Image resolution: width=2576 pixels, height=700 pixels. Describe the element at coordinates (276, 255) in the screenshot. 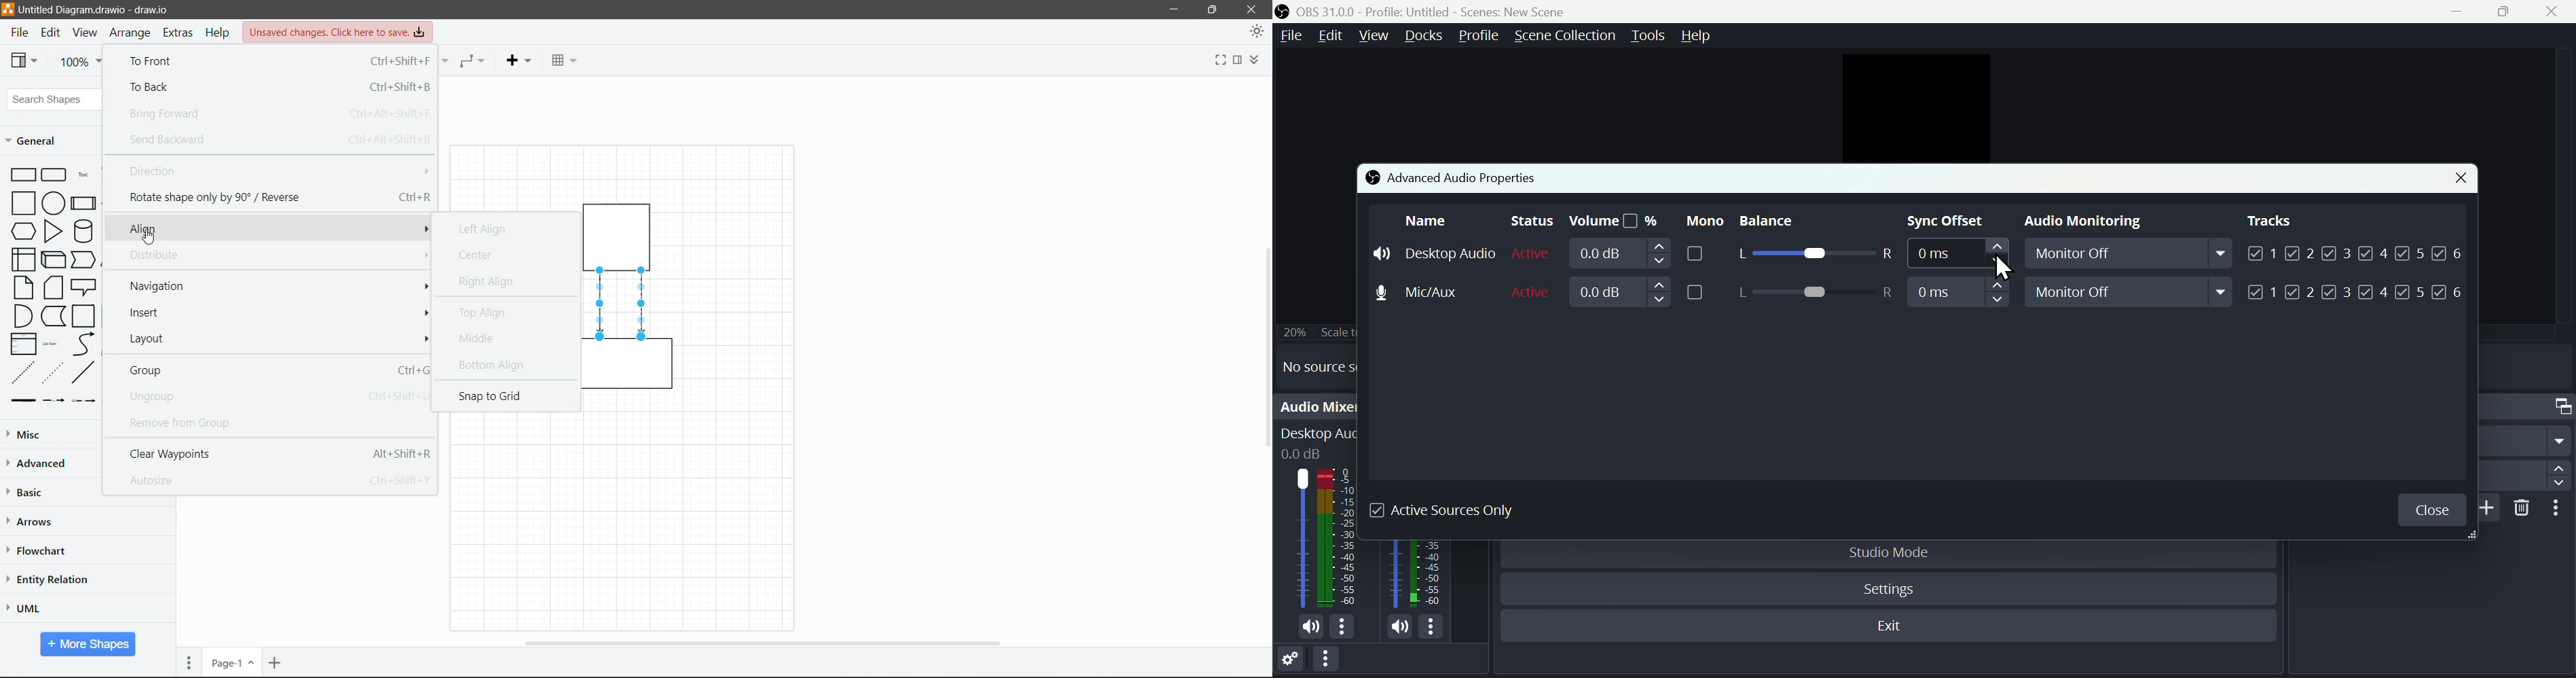

I see `Distribute` at that location.